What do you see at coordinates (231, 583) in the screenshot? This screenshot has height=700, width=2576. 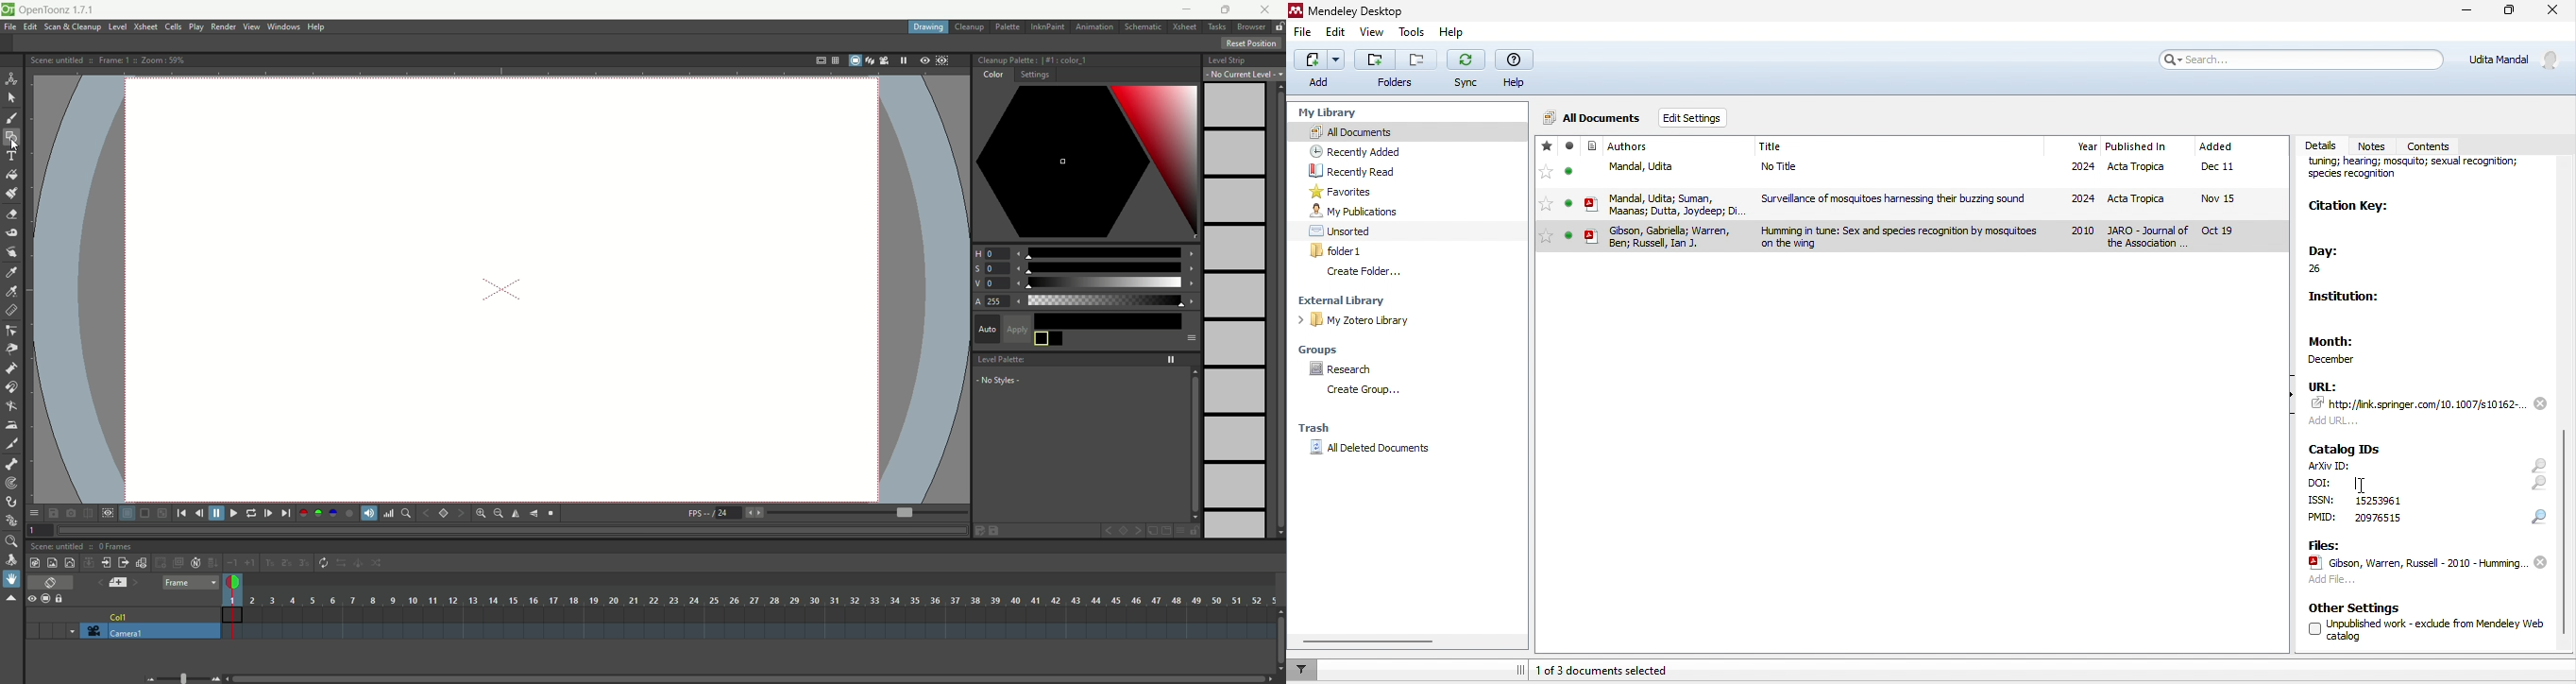 I see `toggle onion skin` at bounding box center [231, 583].